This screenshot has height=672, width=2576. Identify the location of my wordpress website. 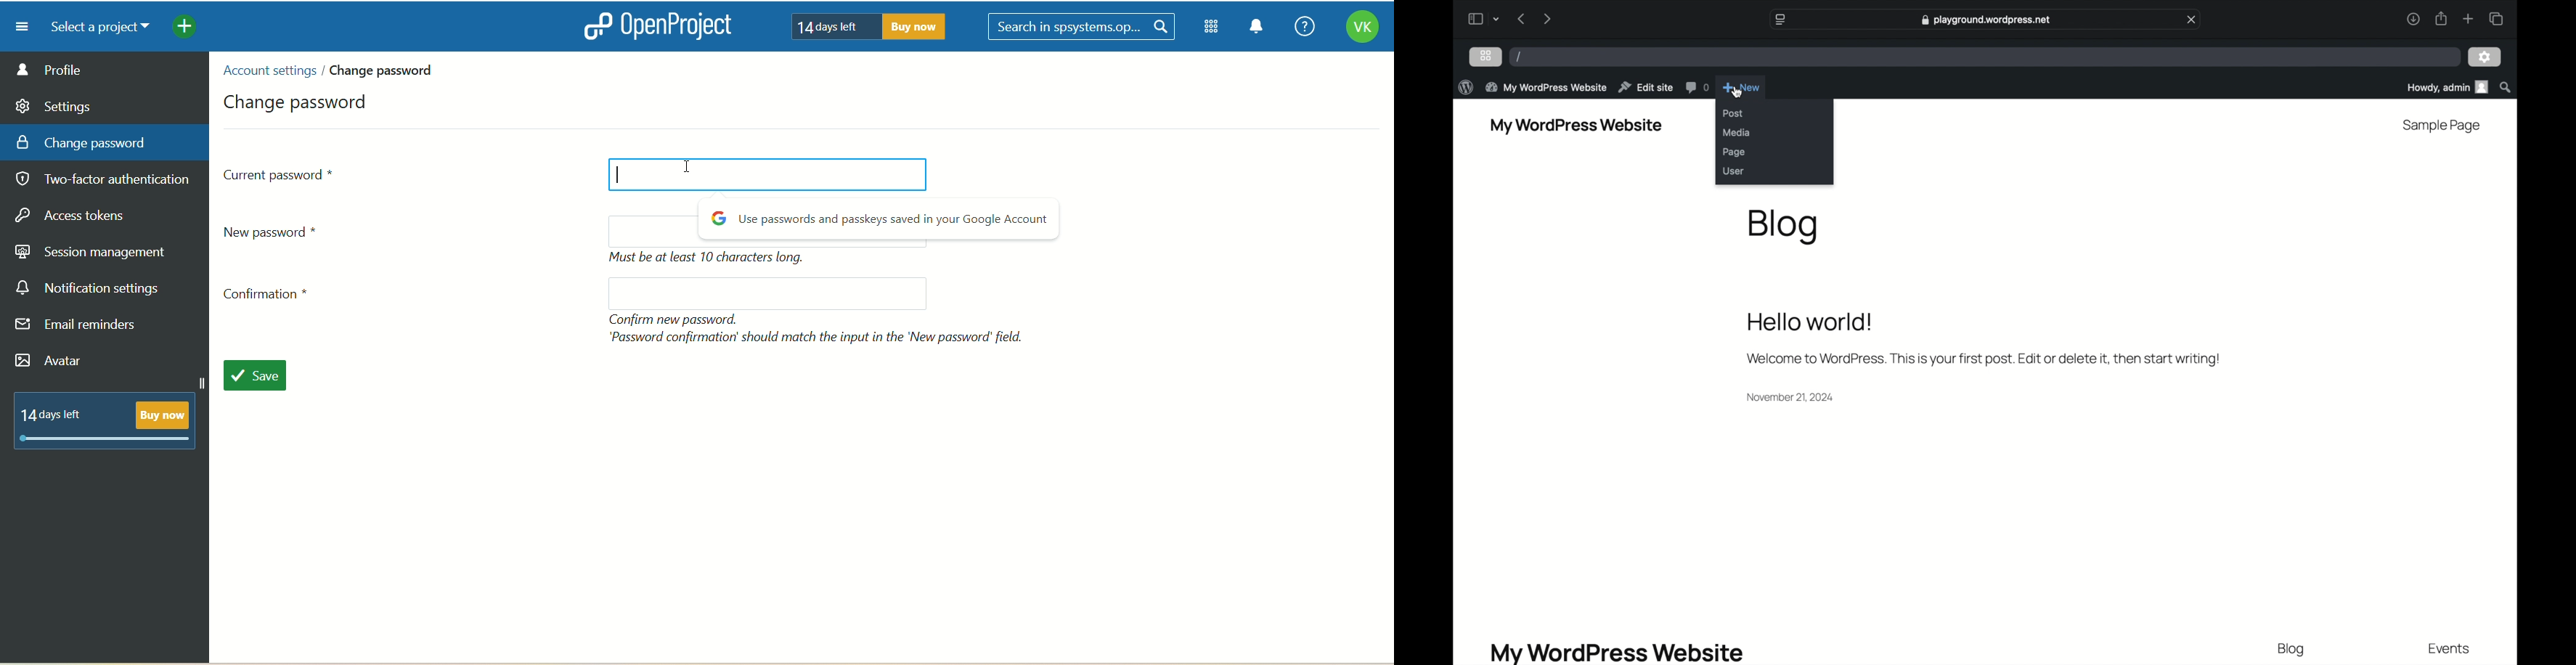
(1545, 87).